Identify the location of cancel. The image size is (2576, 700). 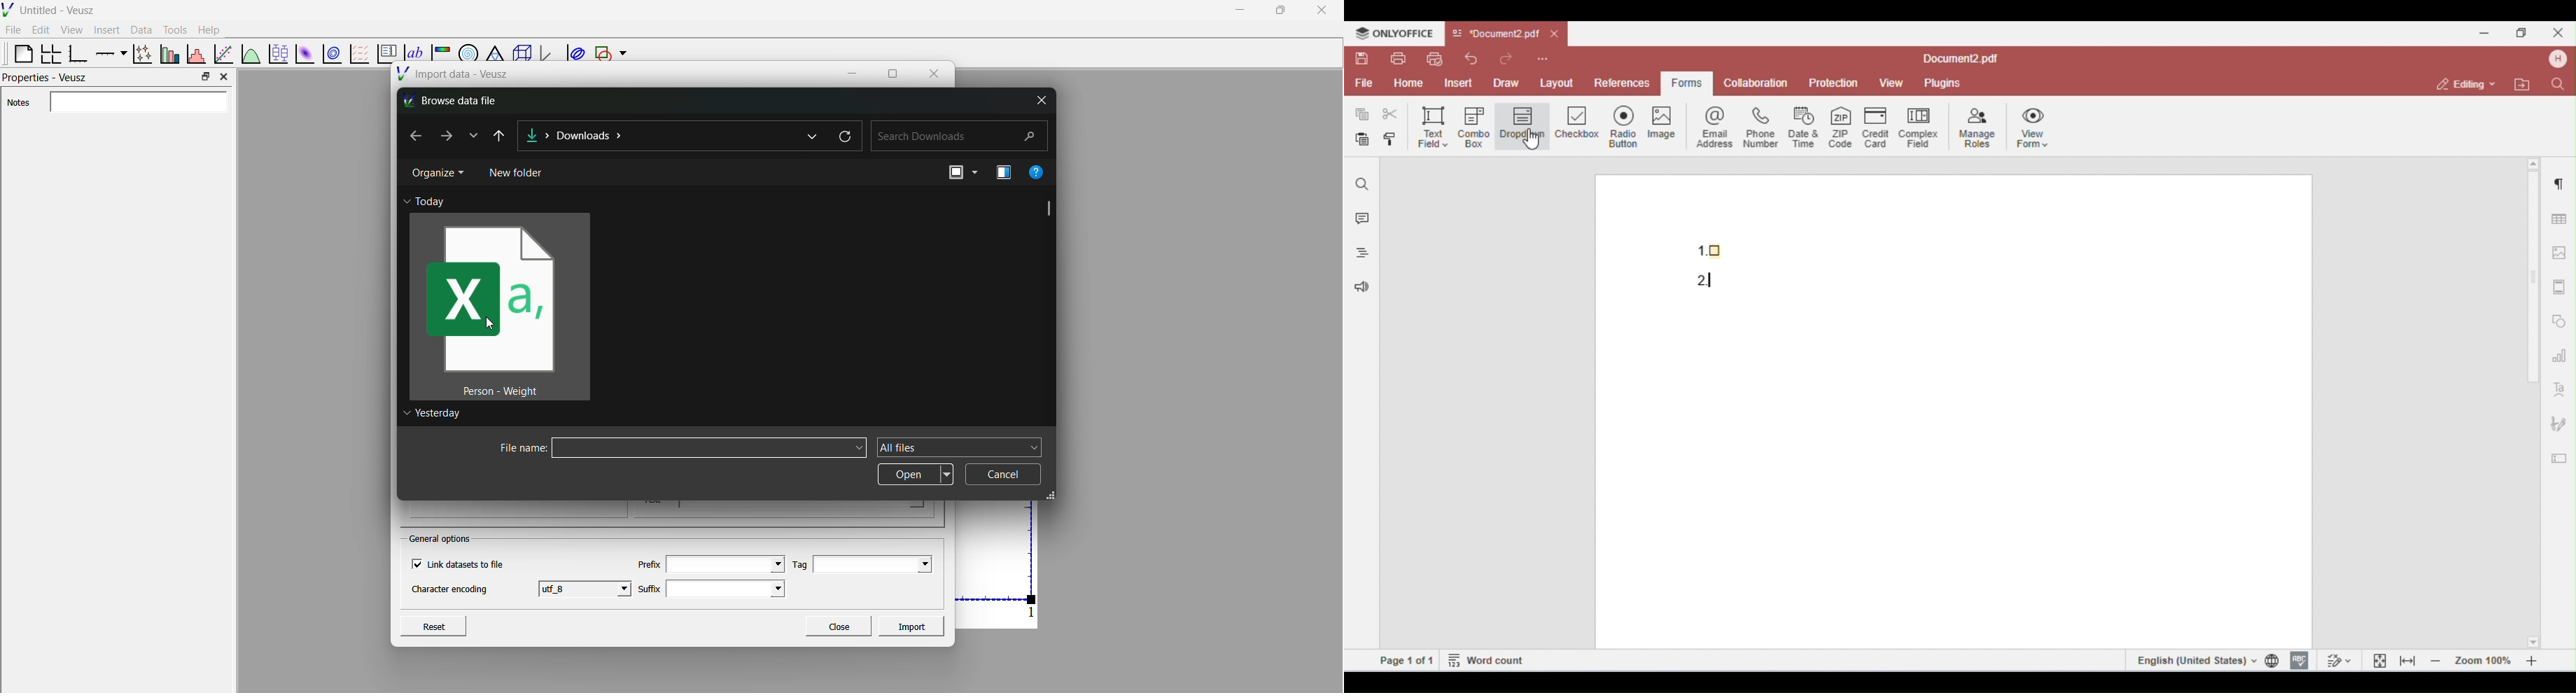
(1007, 475).